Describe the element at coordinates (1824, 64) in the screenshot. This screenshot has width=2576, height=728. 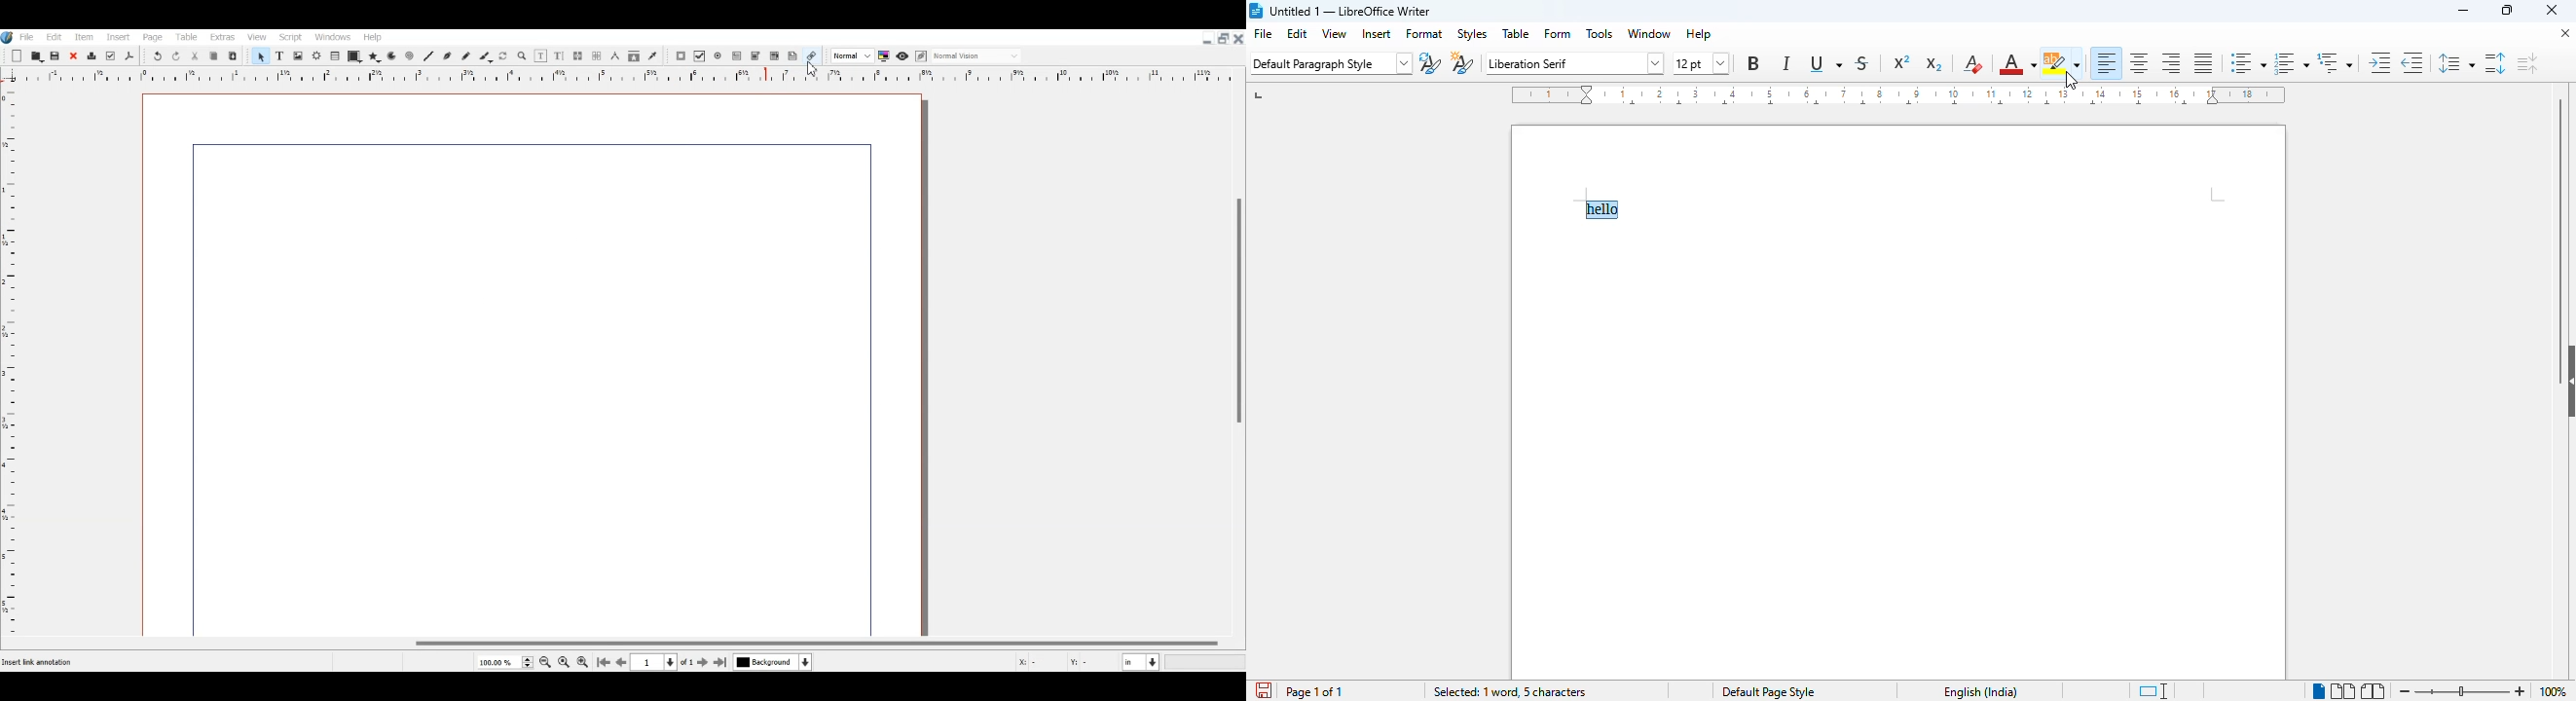
I see `underline` at that location.